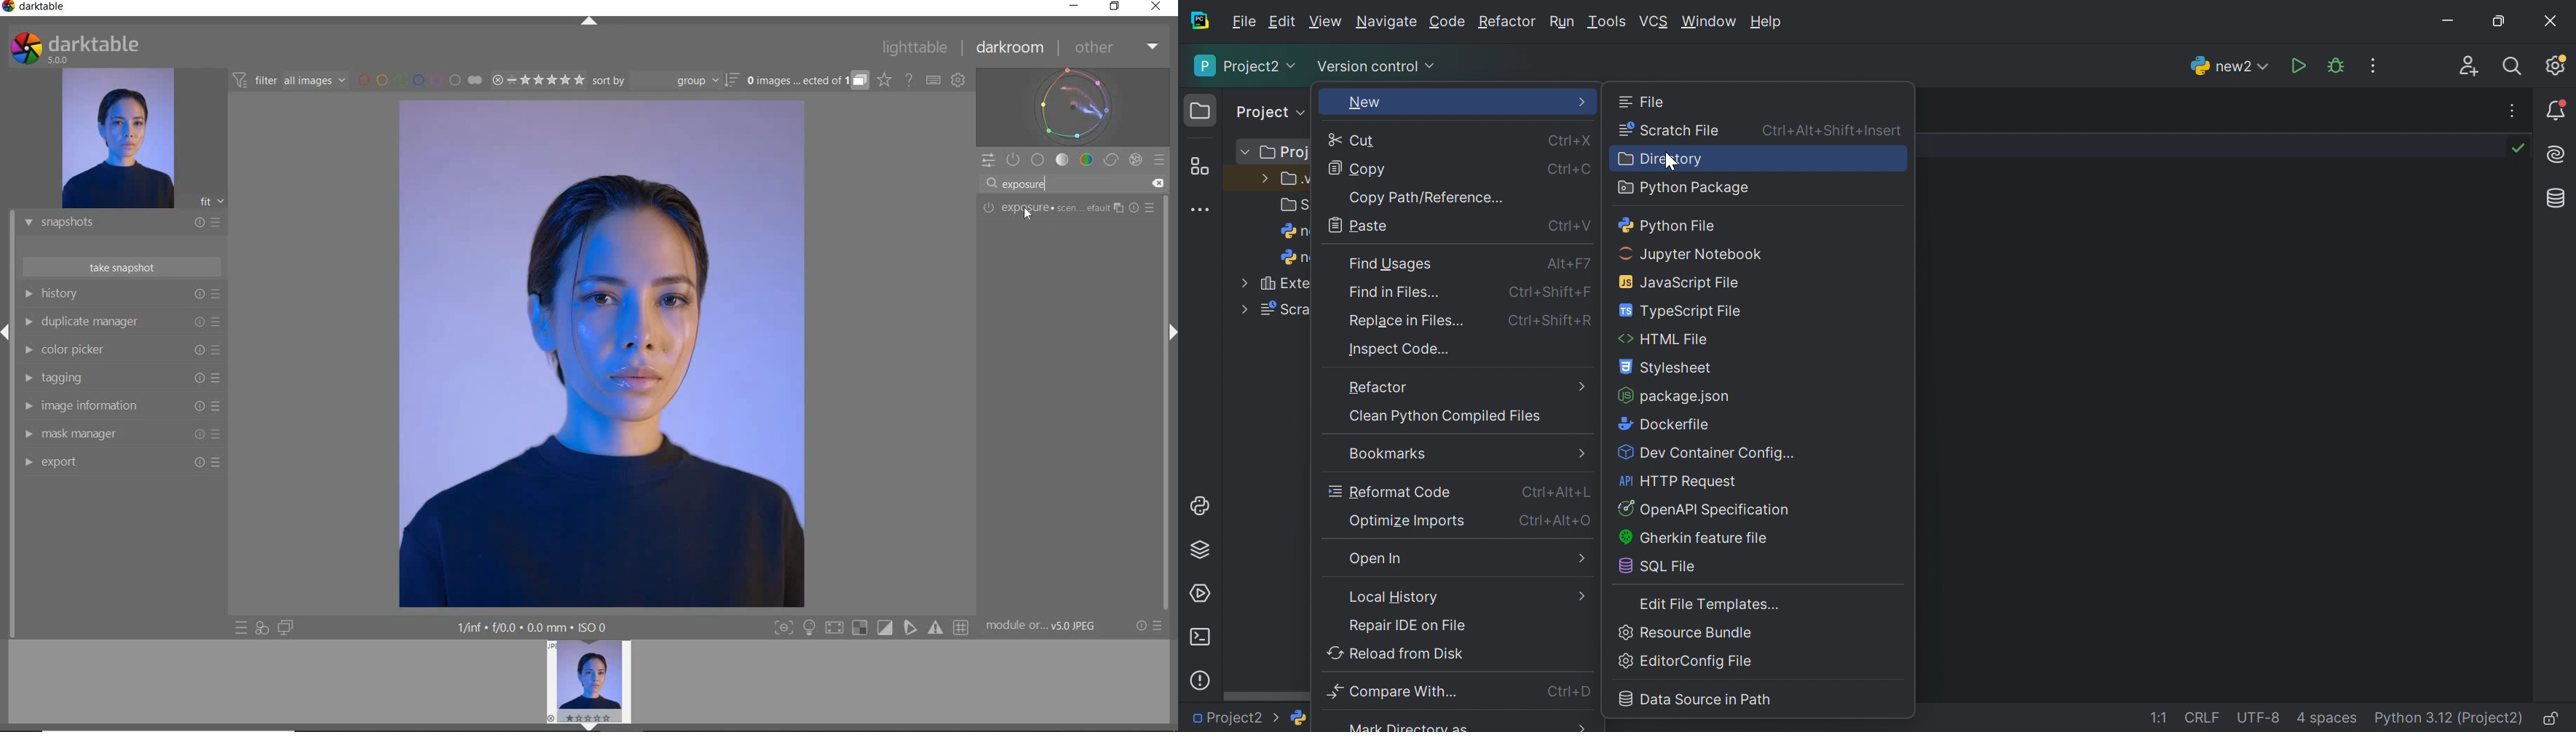 The image size is (2576, 756). Describe the element at coordinates (117, 461) in the screenshot. I see `EXPORT` at that location.